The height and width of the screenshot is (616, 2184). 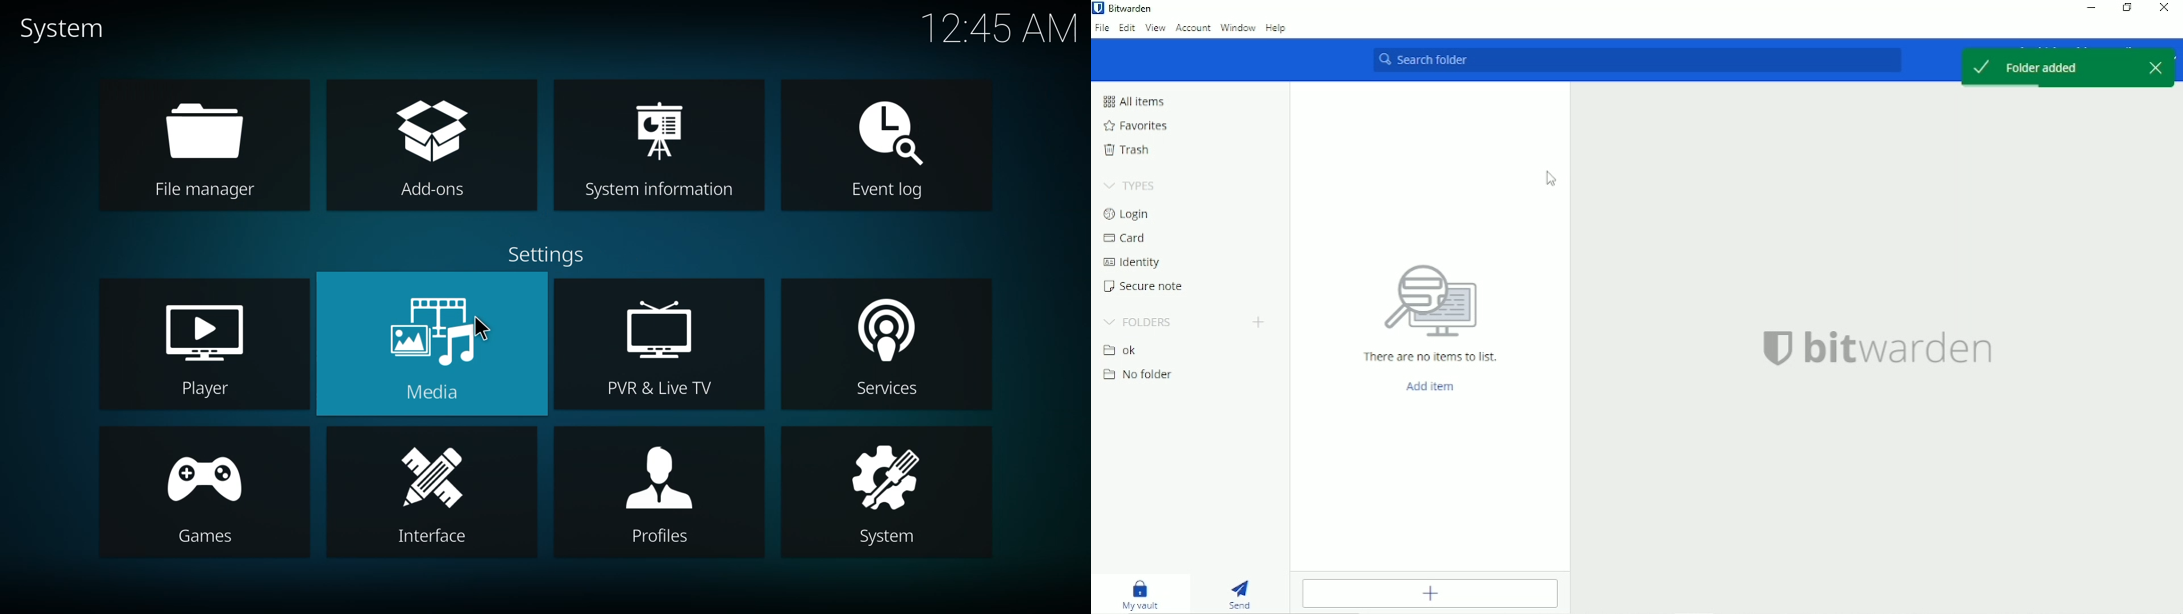 What do you see at coordinates (1127, 150) in the screenshot?
I see `Trash` at bounding box center [1127, 150].